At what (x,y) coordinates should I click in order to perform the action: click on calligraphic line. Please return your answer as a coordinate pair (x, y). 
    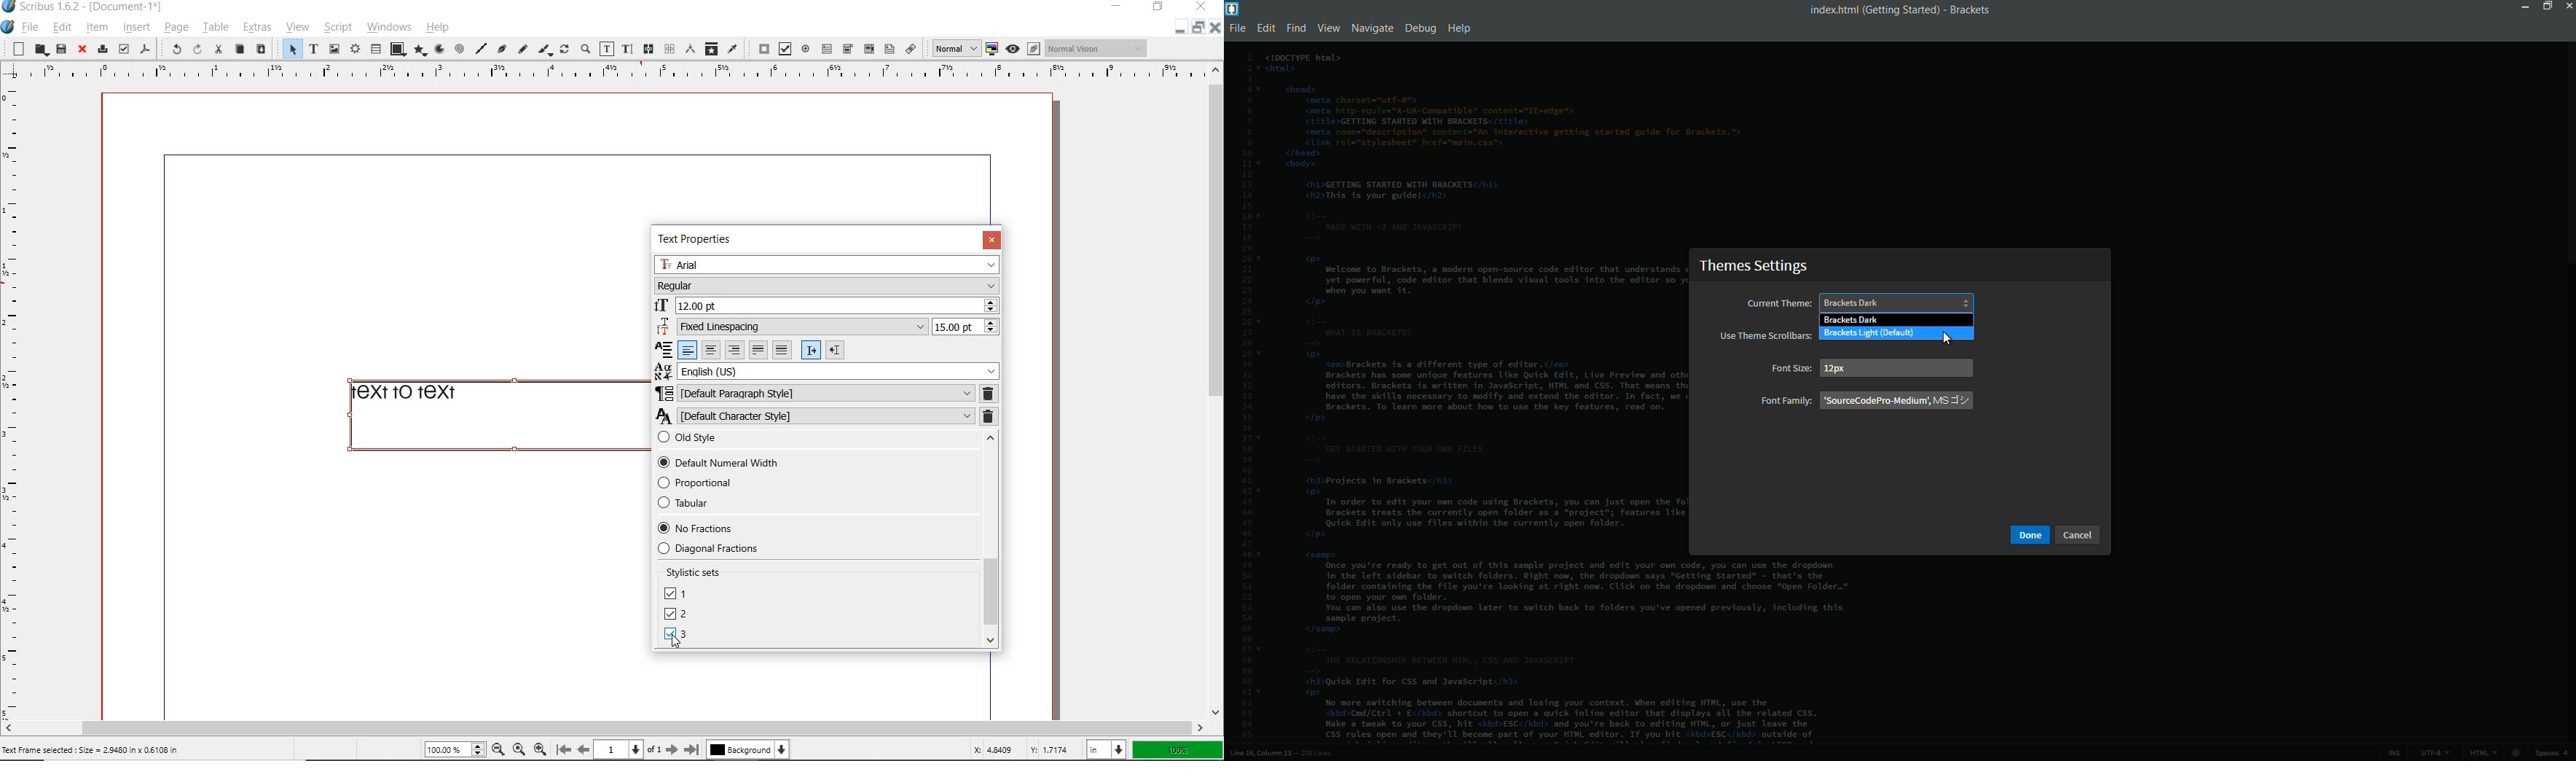
    Looking at the image, I should click on (545, 50).